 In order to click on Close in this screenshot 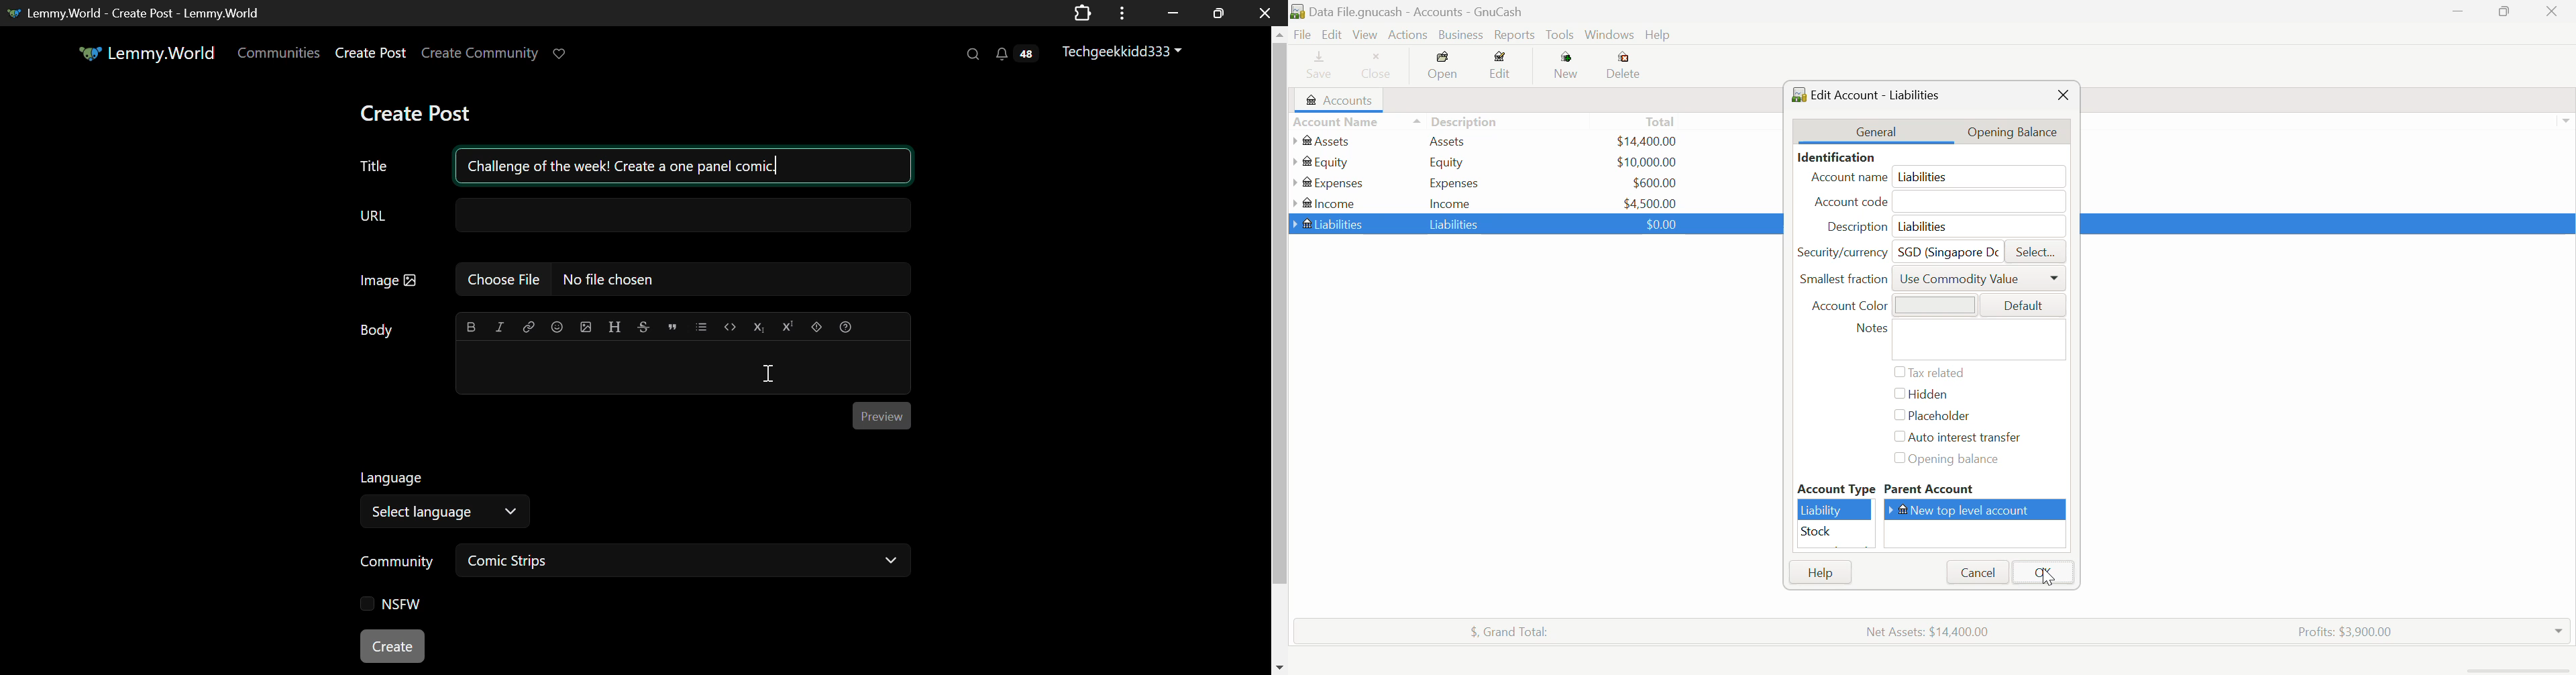, I will do `click(2062, 95)`.